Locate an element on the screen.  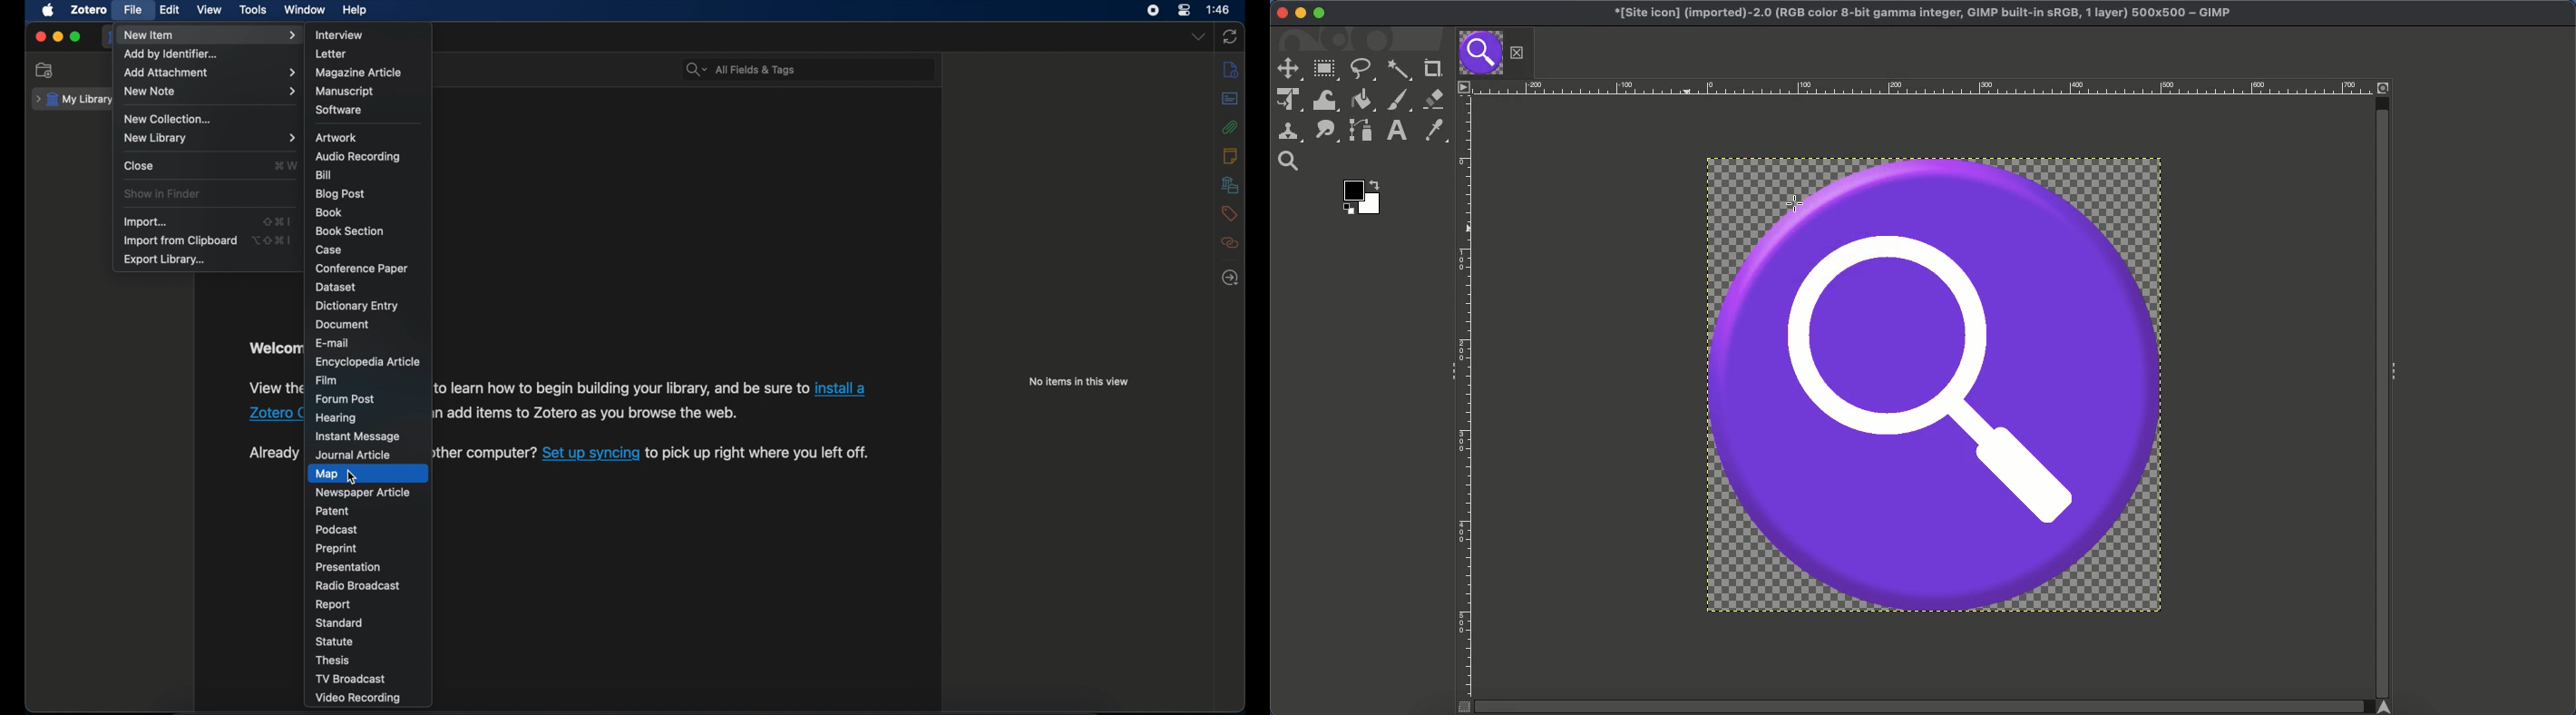
libraries is located at coordinates (1232, 185).